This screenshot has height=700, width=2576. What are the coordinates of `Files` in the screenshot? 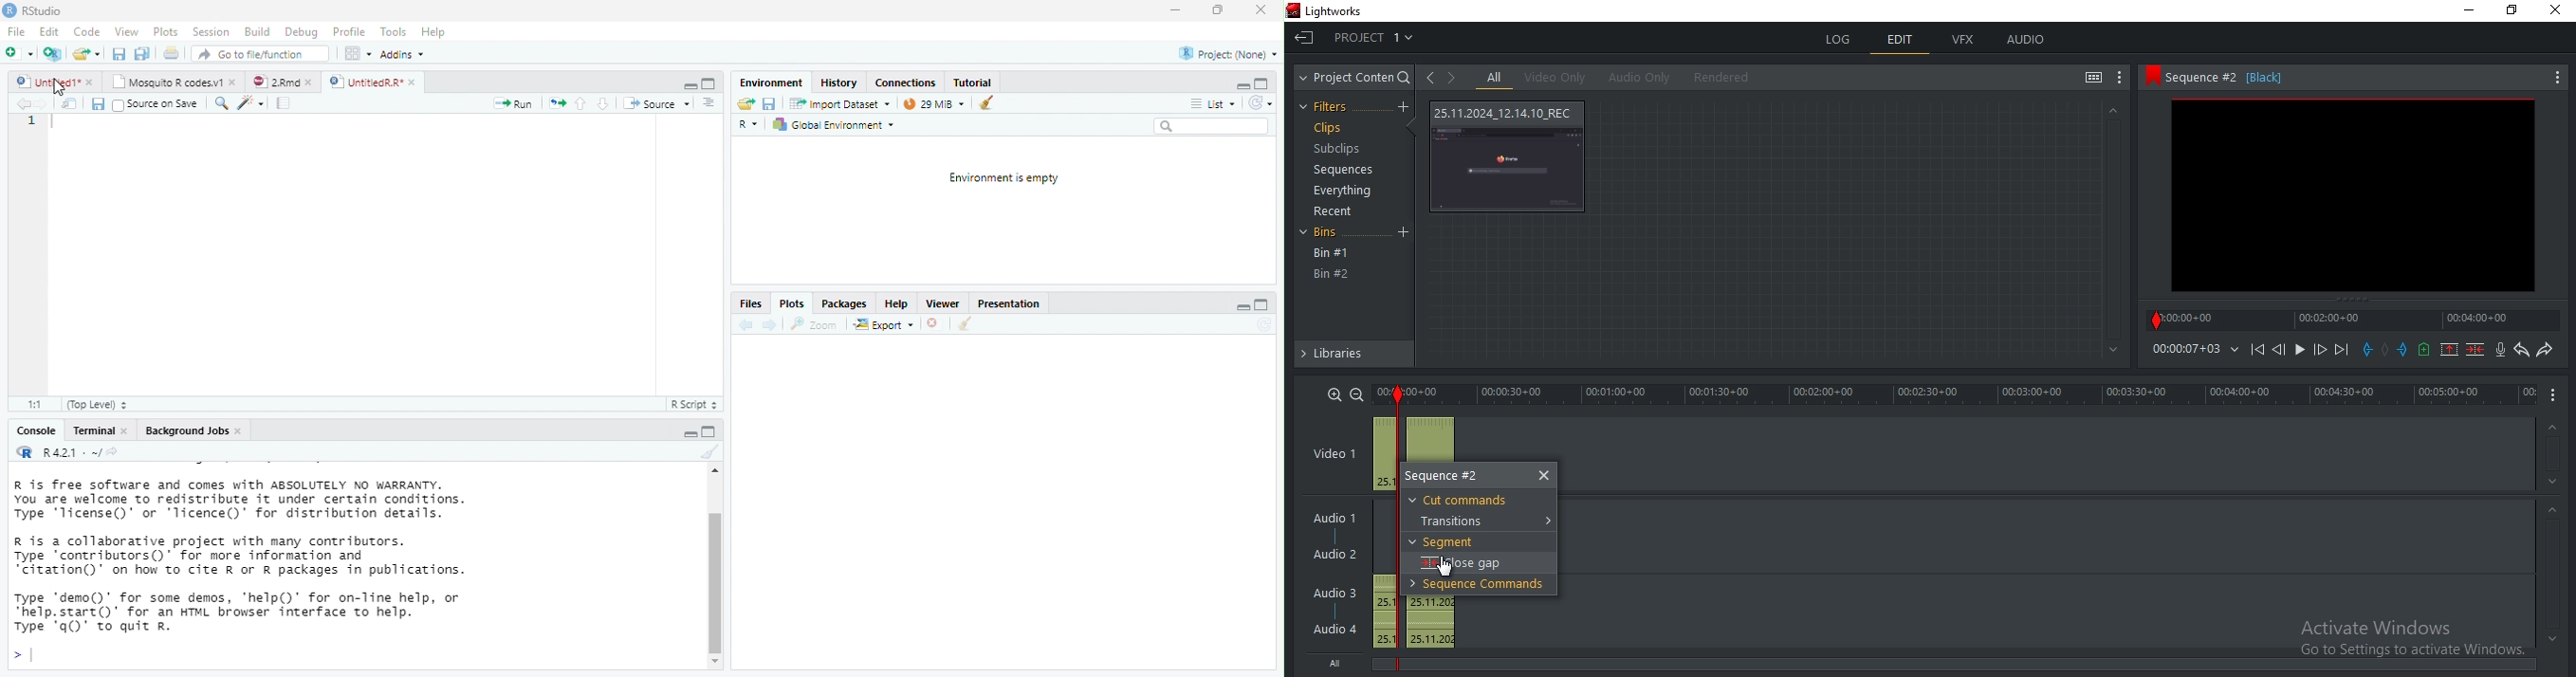 It's located at (750, 305).